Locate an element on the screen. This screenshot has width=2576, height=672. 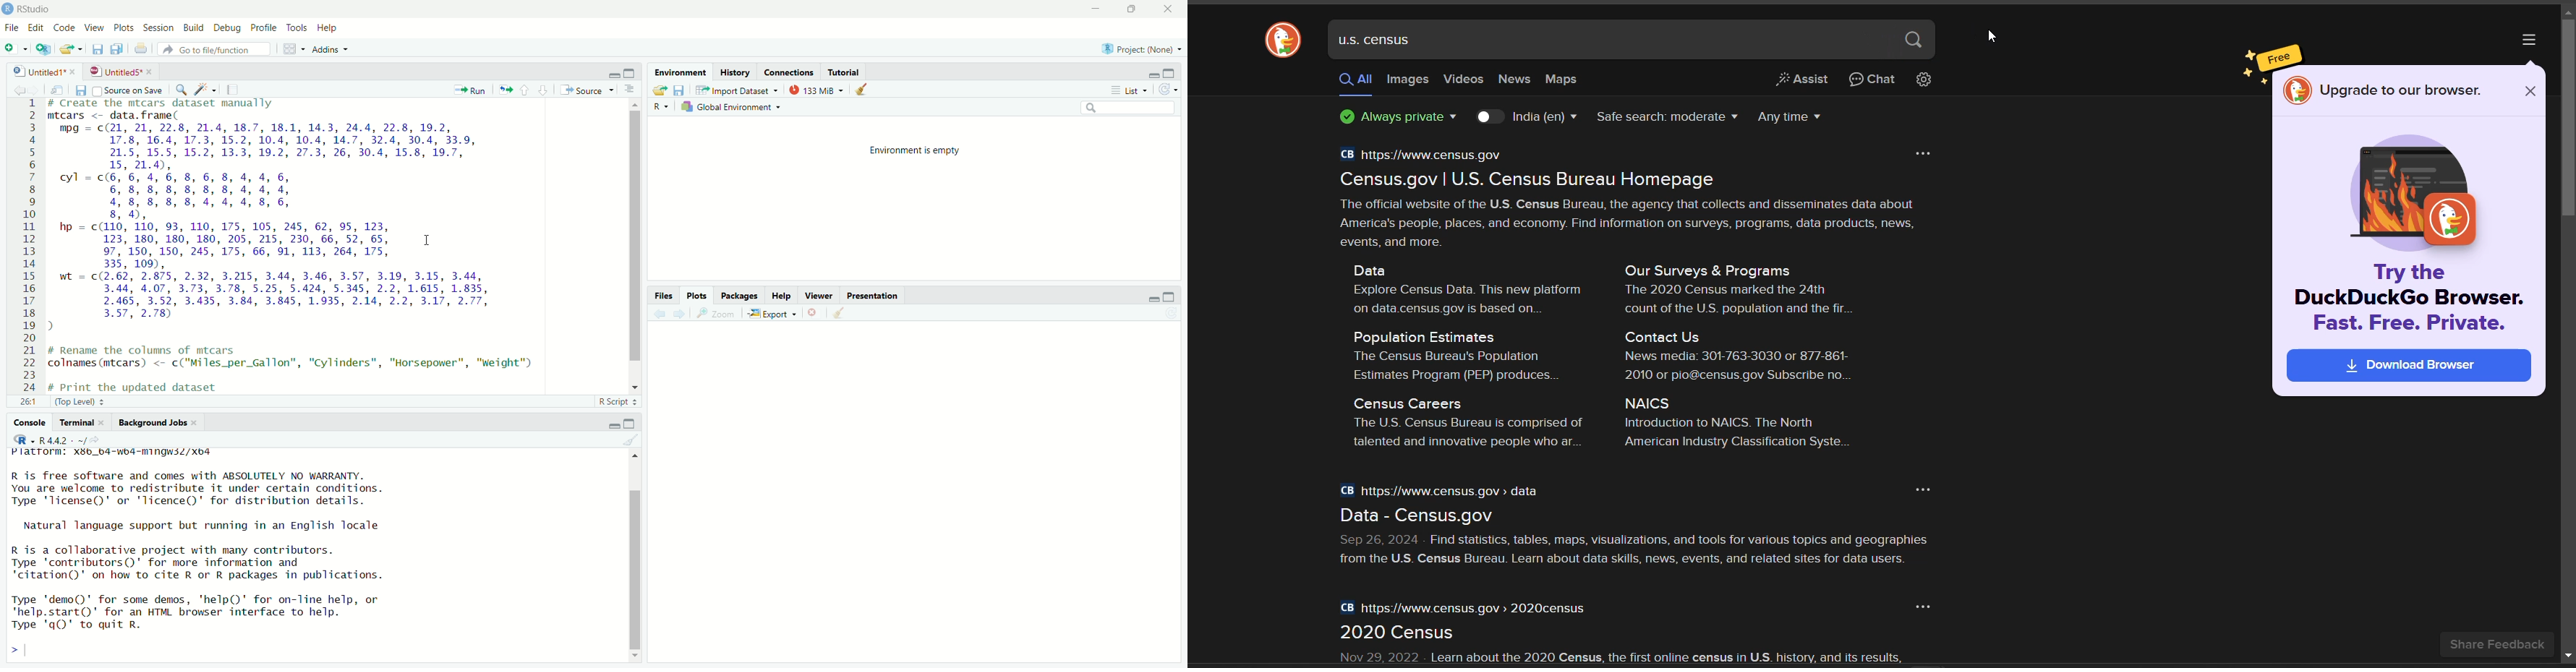
Debug is located at coordinates (228, 28).